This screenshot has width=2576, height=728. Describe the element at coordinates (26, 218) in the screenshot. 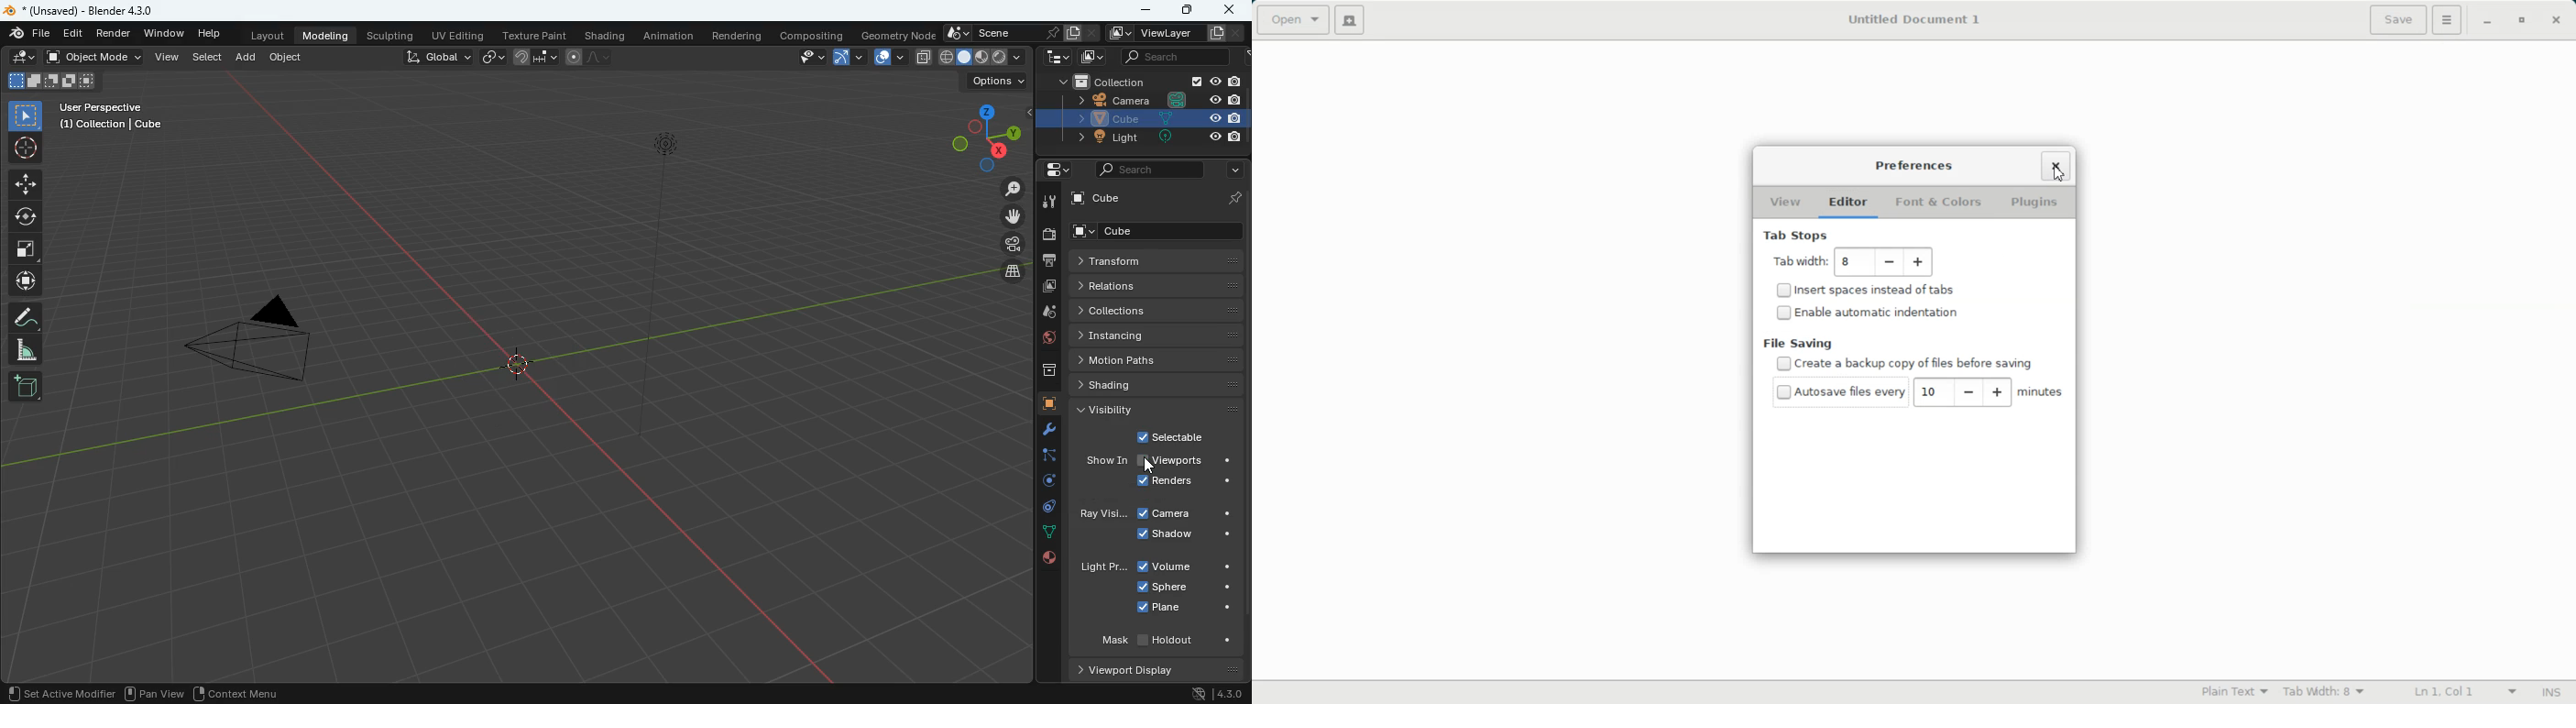

I see `twist` at that location.